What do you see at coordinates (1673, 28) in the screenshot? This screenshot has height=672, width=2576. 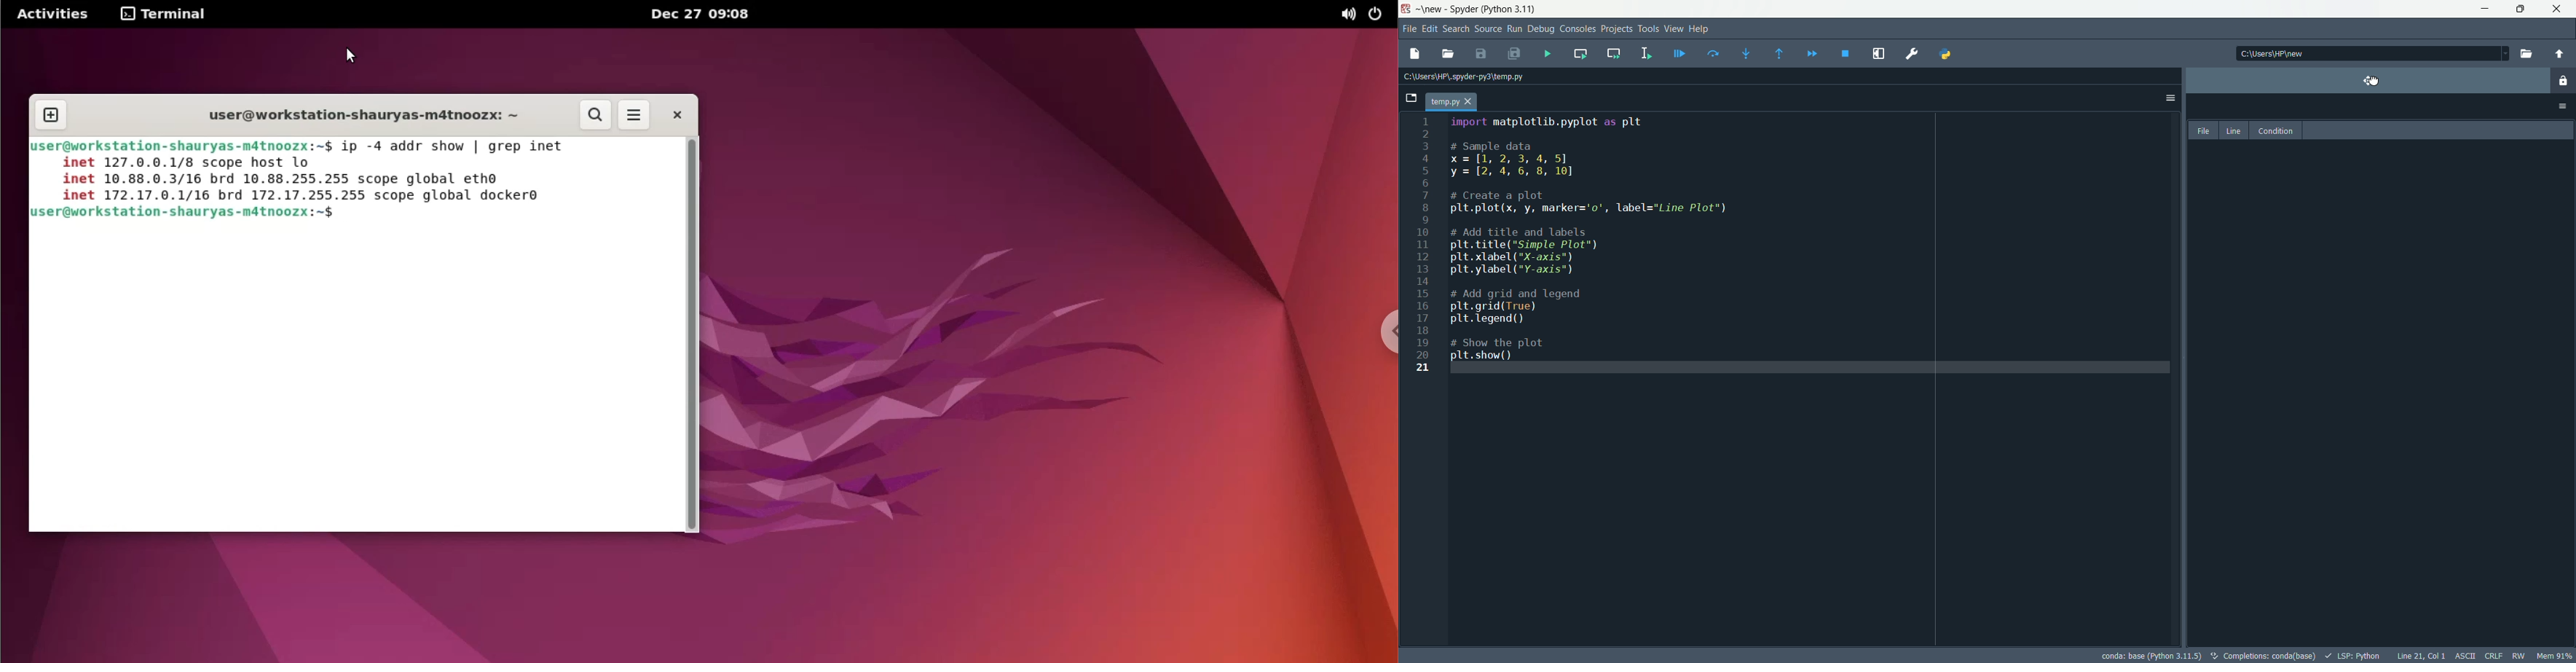 I see `view menu` at bounding box center [1673, 28].